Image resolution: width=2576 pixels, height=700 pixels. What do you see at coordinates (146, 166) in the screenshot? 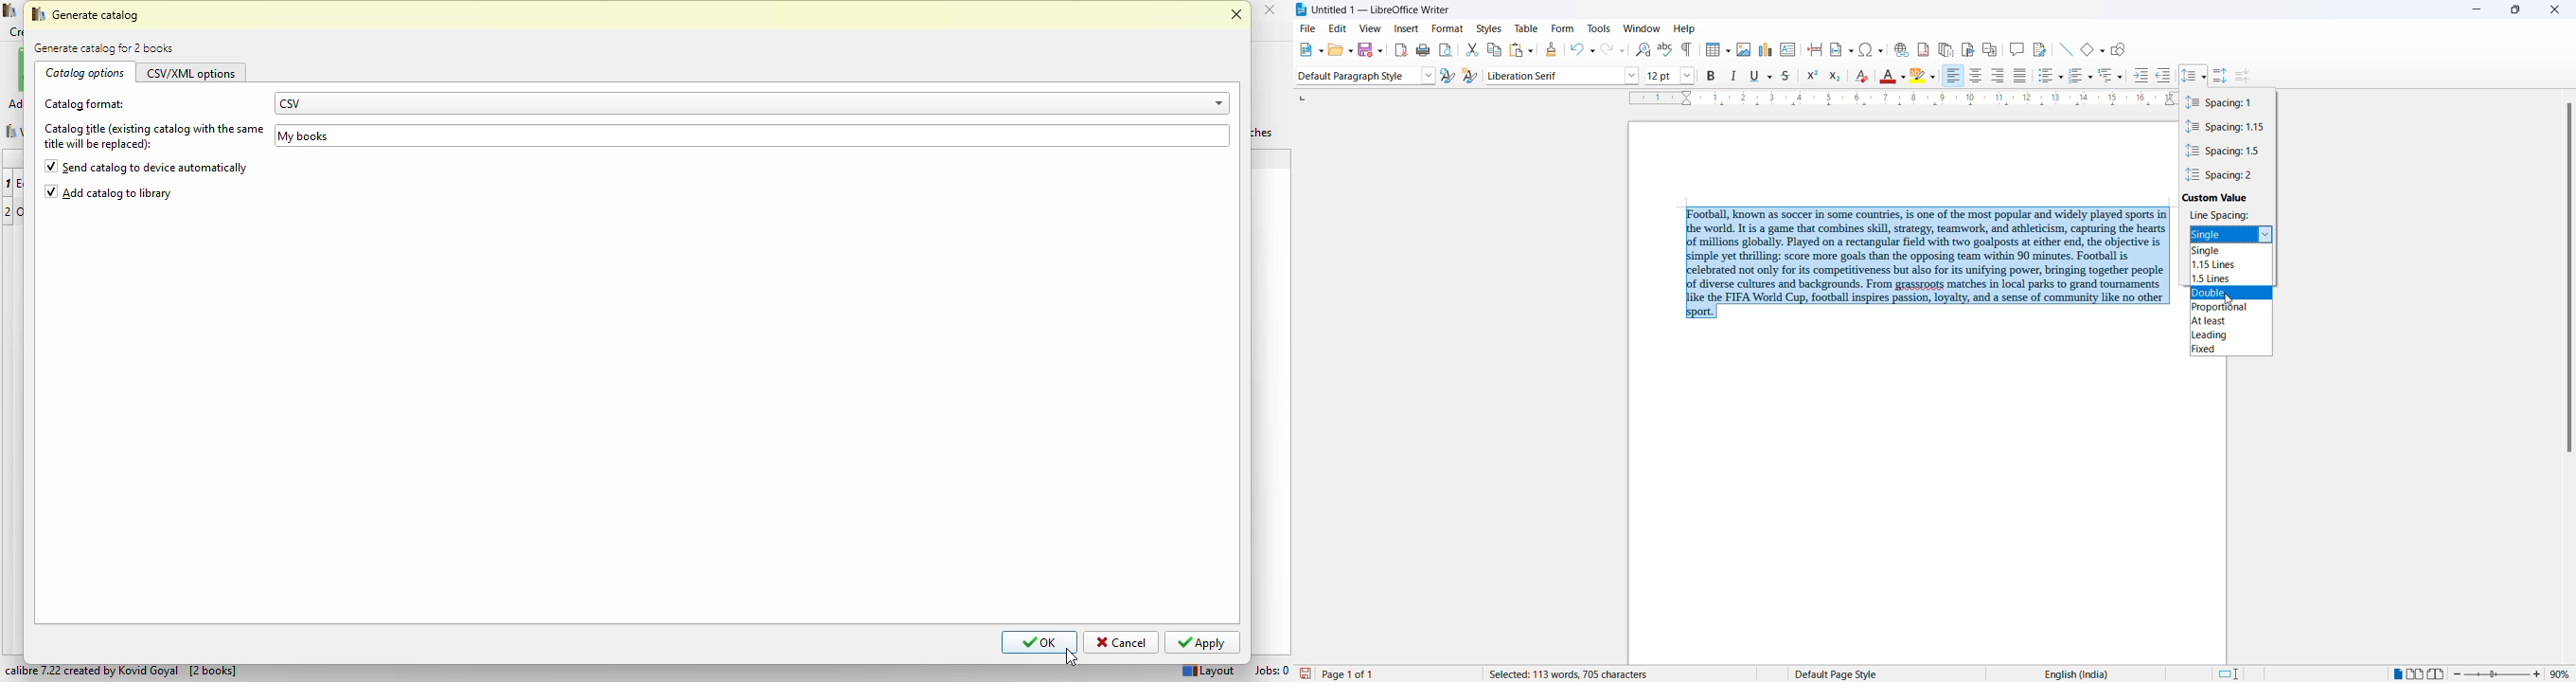
I see `send catalog to device automatically` at bounding box center [146, 166].